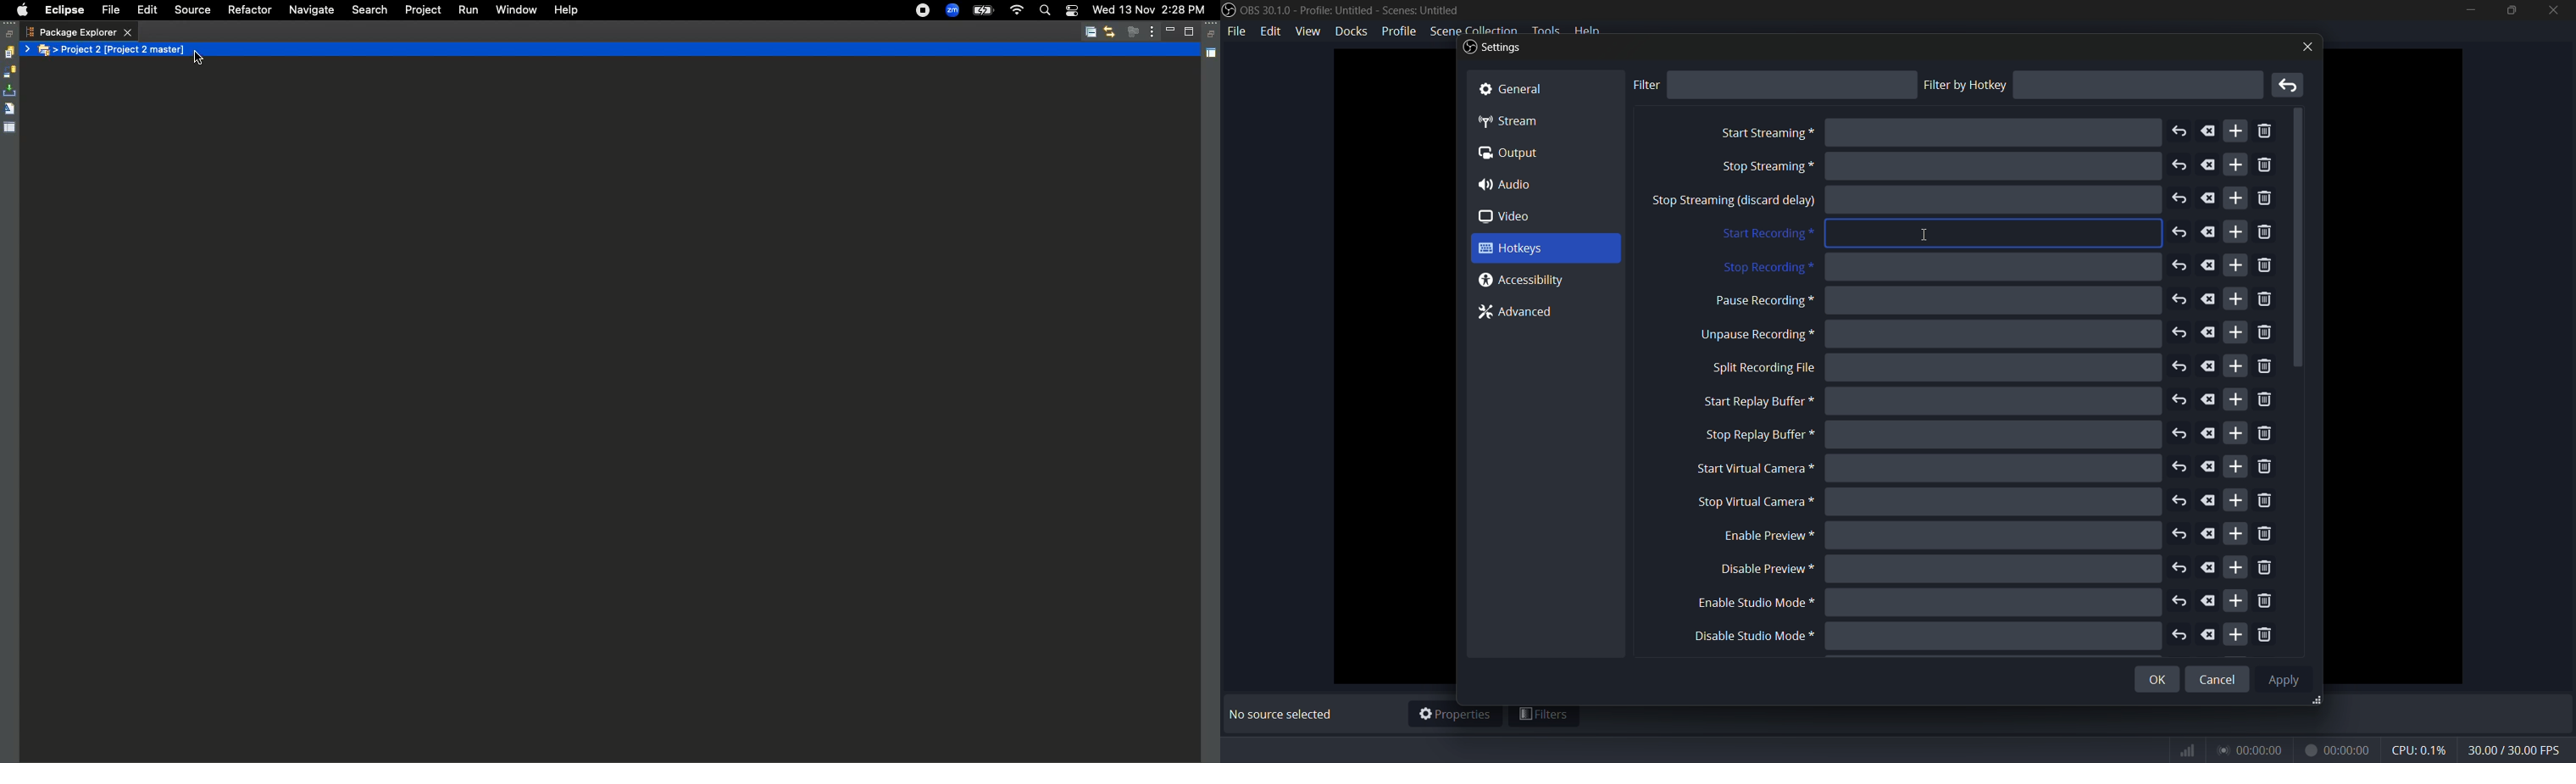 The height and width of the screenshot is (784, 2576). What do you see at coordinates (2180, 333) in the screenshot?
I see `undo` at bounding box center [2180, 333].